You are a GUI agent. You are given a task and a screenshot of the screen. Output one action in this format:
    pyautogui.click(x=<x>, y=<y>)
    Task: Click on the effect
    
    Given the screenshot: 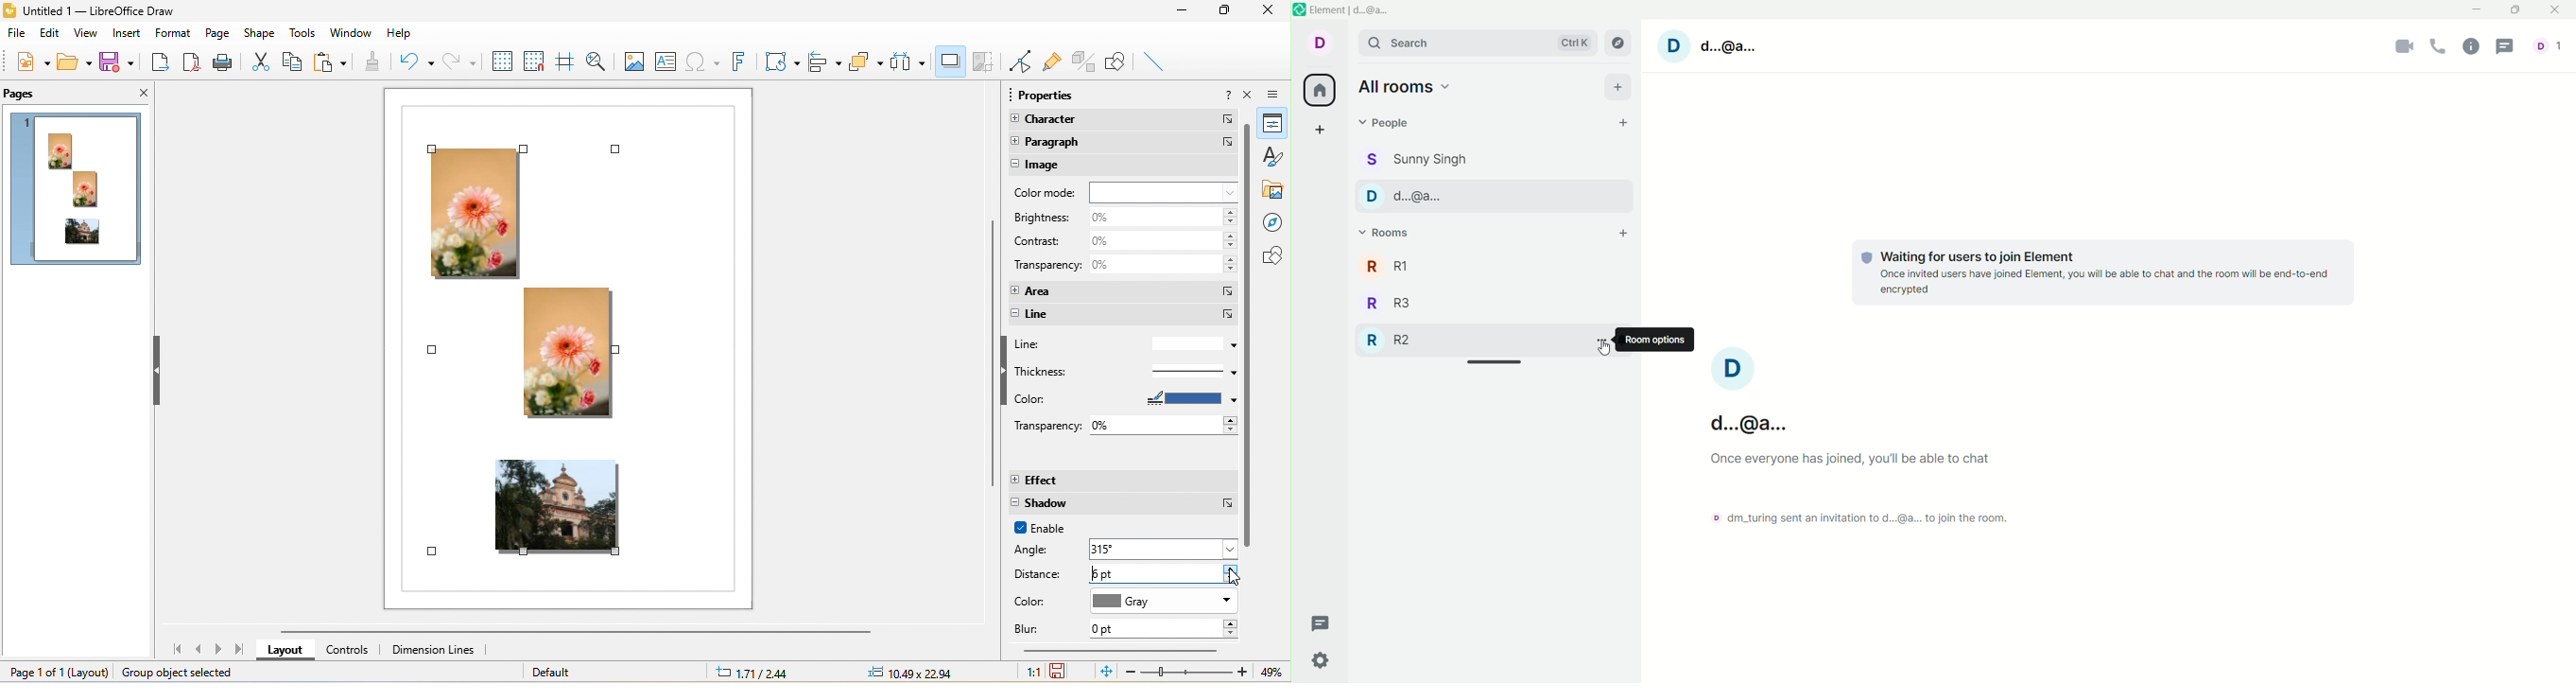 What is the action you would take?
    pyautogui.click(x=1123, y=481)
    